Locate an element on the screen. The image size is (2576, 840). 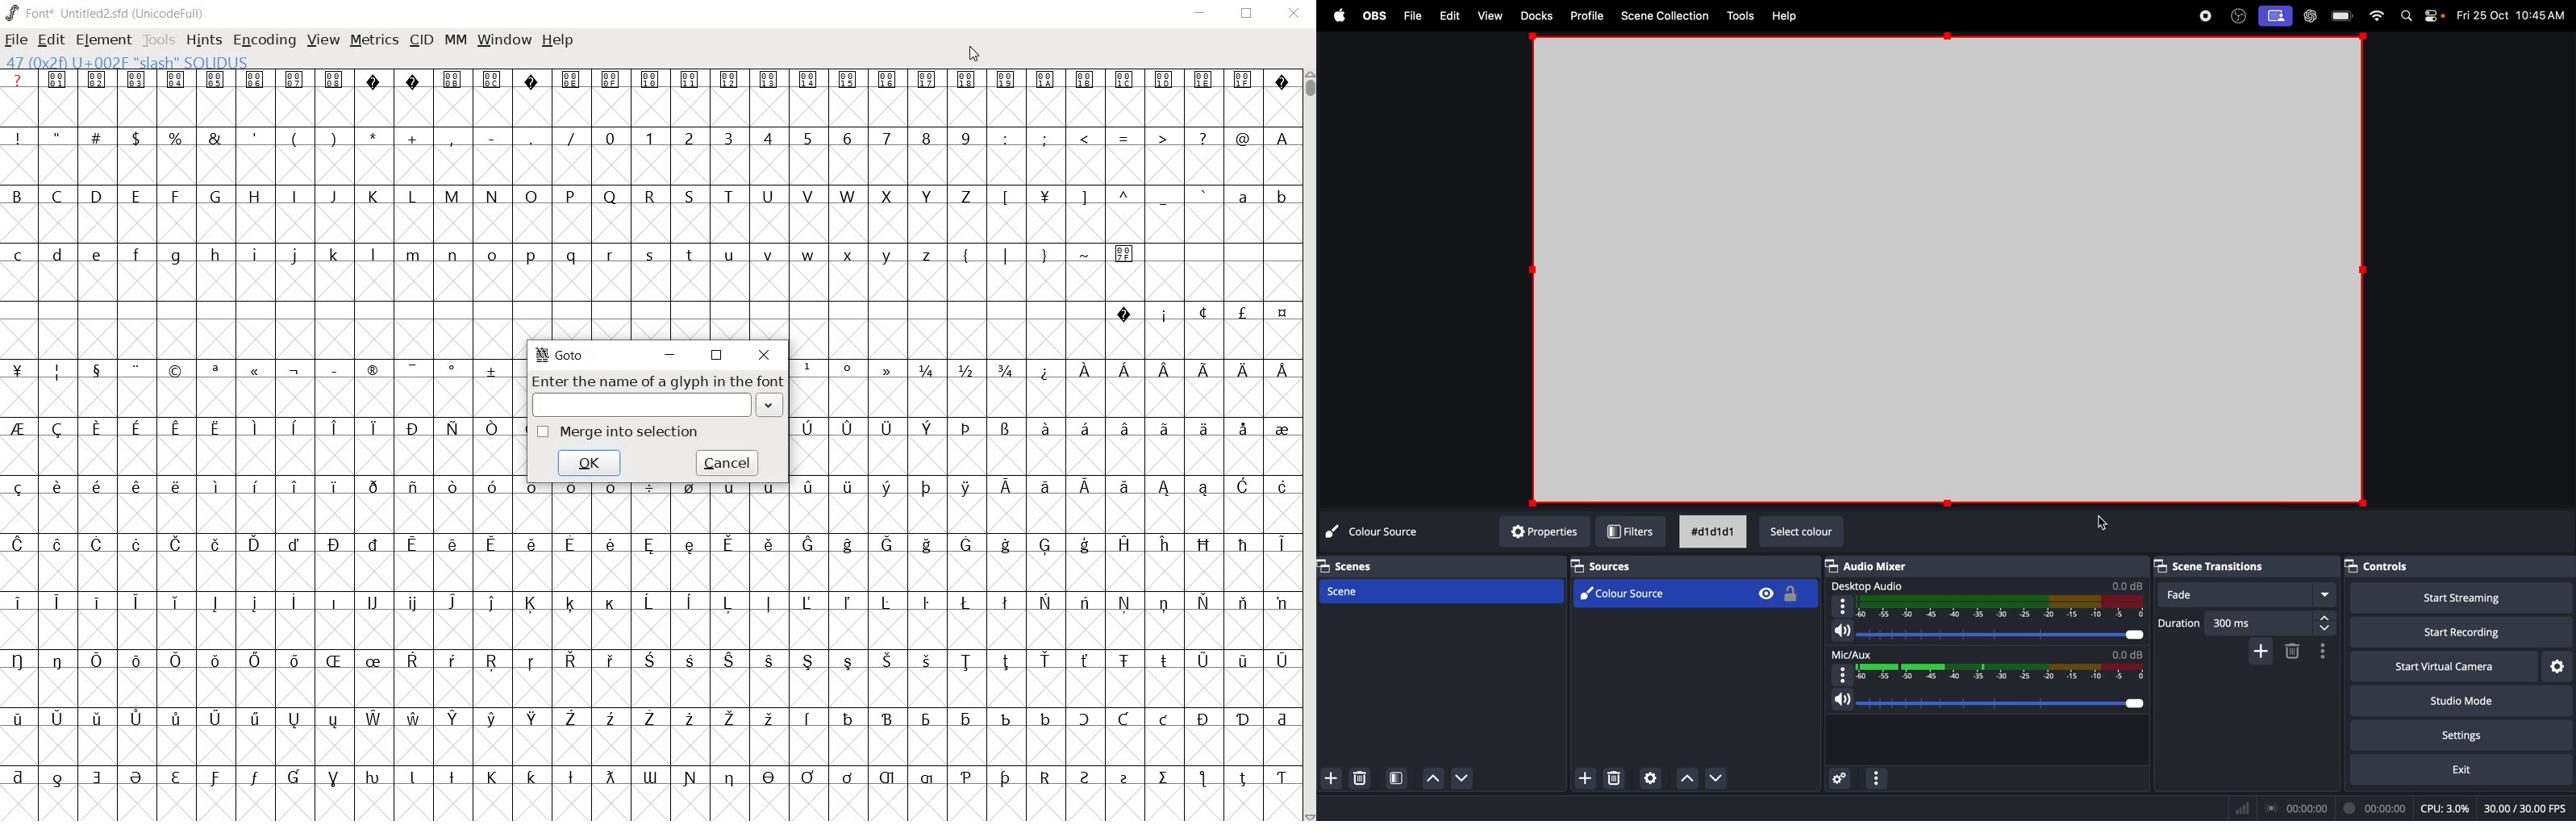
Scene transitions is located at coordinates (2206, 567).